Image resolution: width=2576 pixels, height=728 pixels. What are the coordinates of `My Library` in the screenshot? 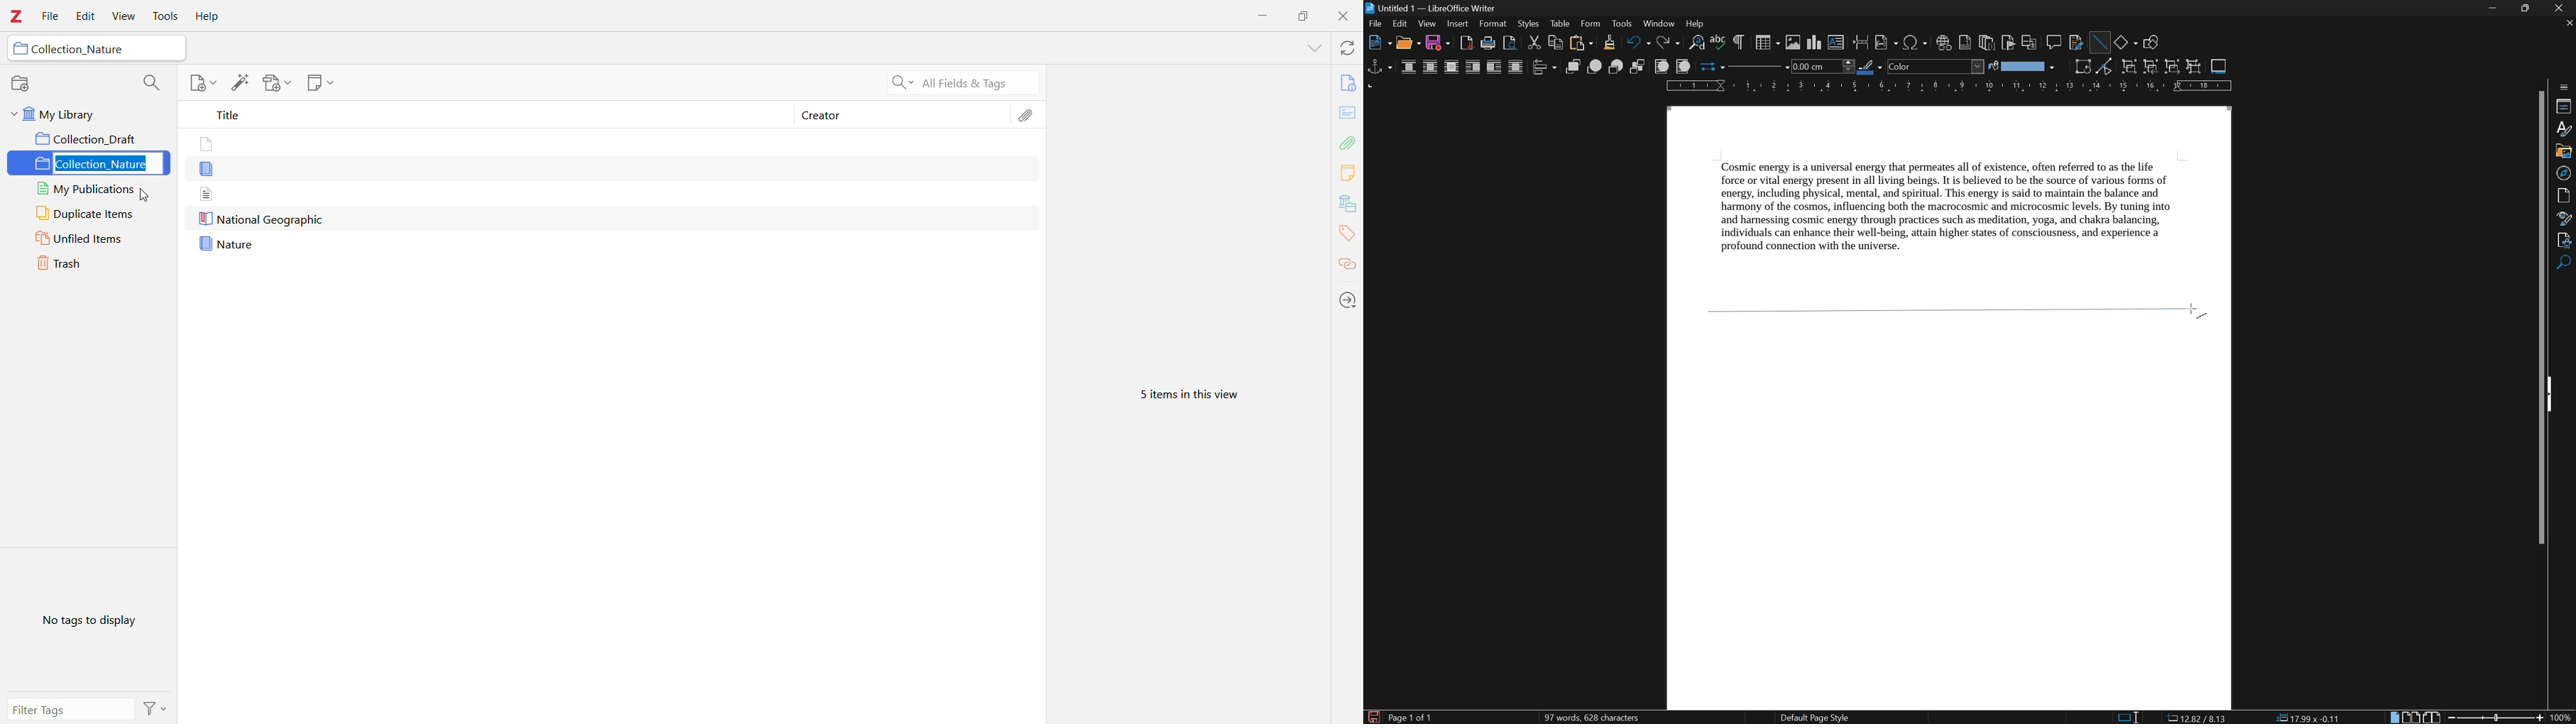 It's located at (89, 115).